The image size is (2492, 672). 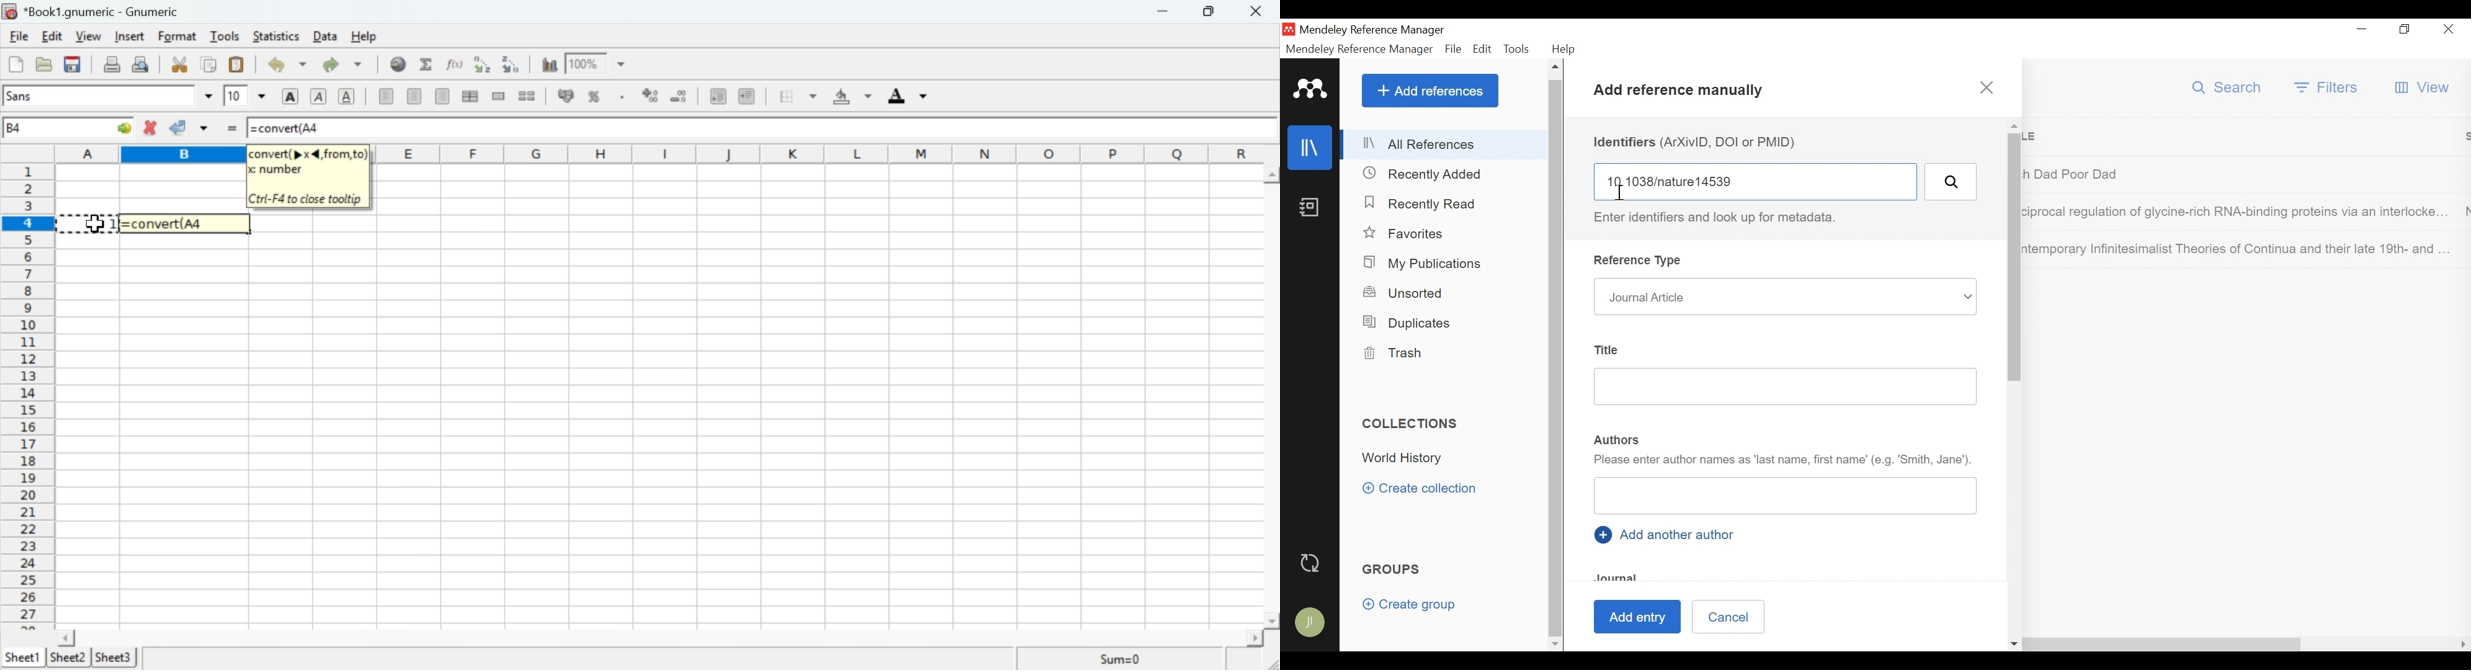 I want to click on Notees, so click(x=1312, y=207).